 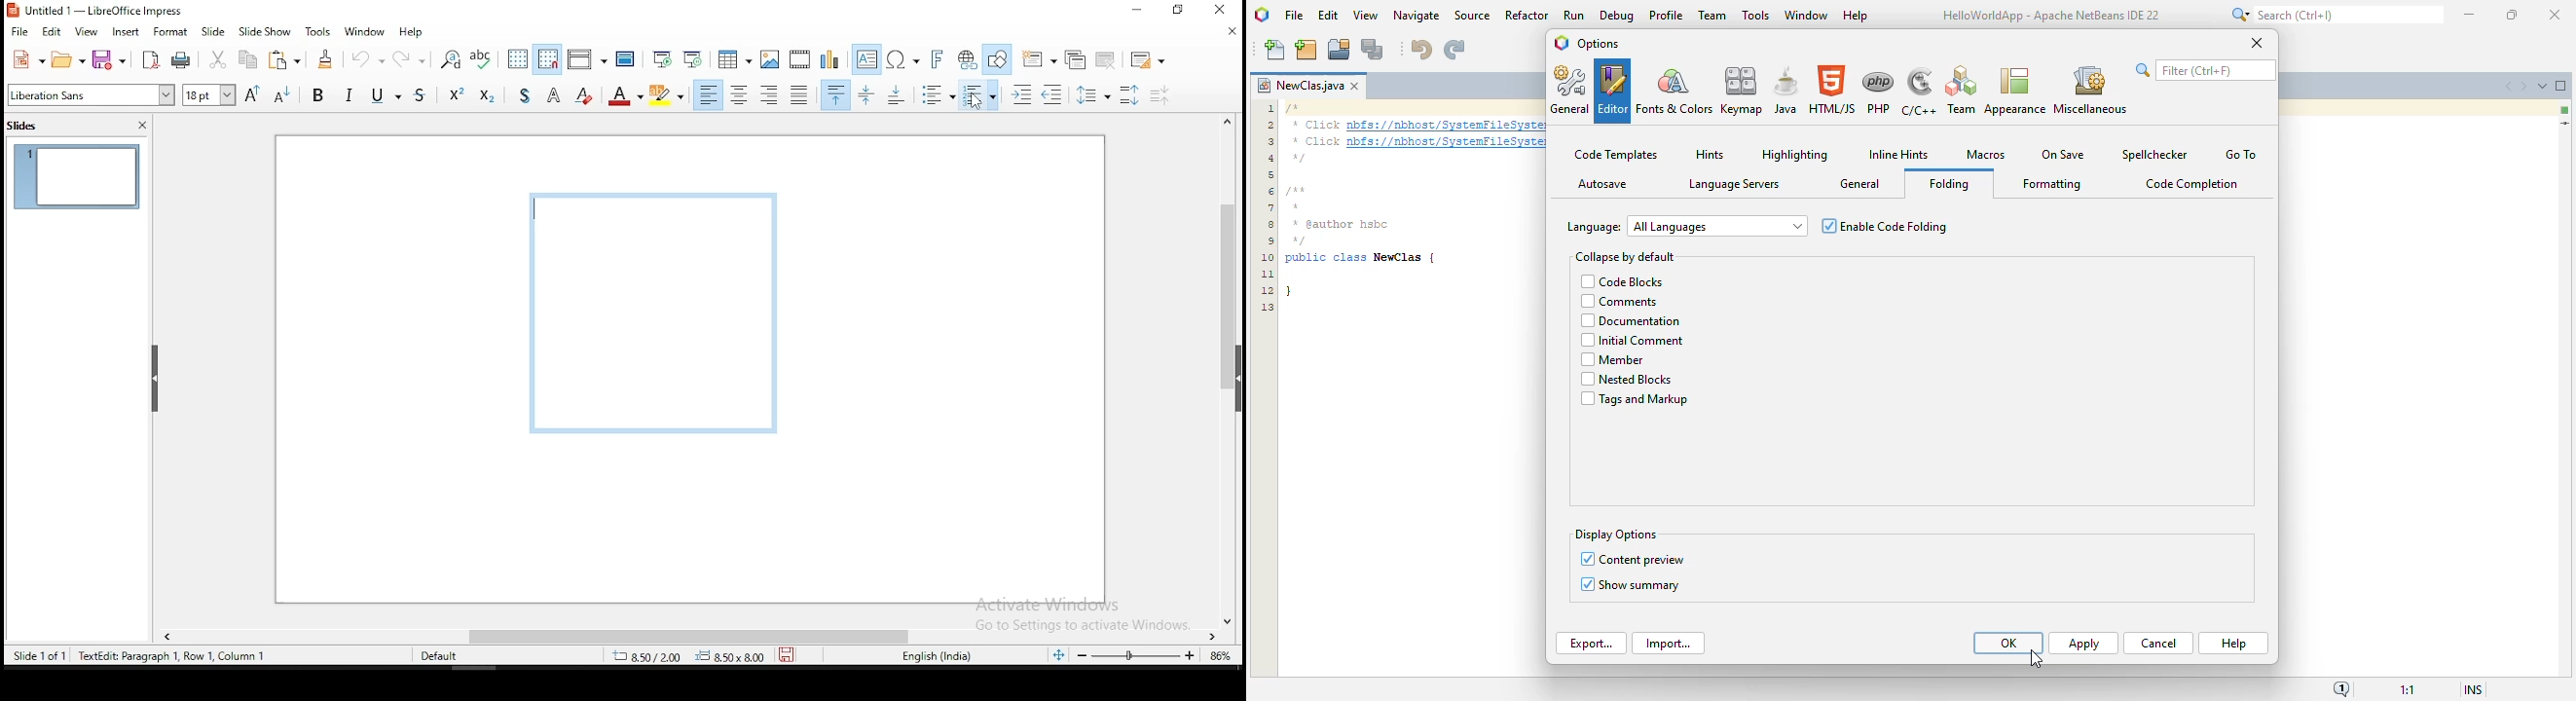 I want to click on insert fontwork text, so click(x=937, y=59).